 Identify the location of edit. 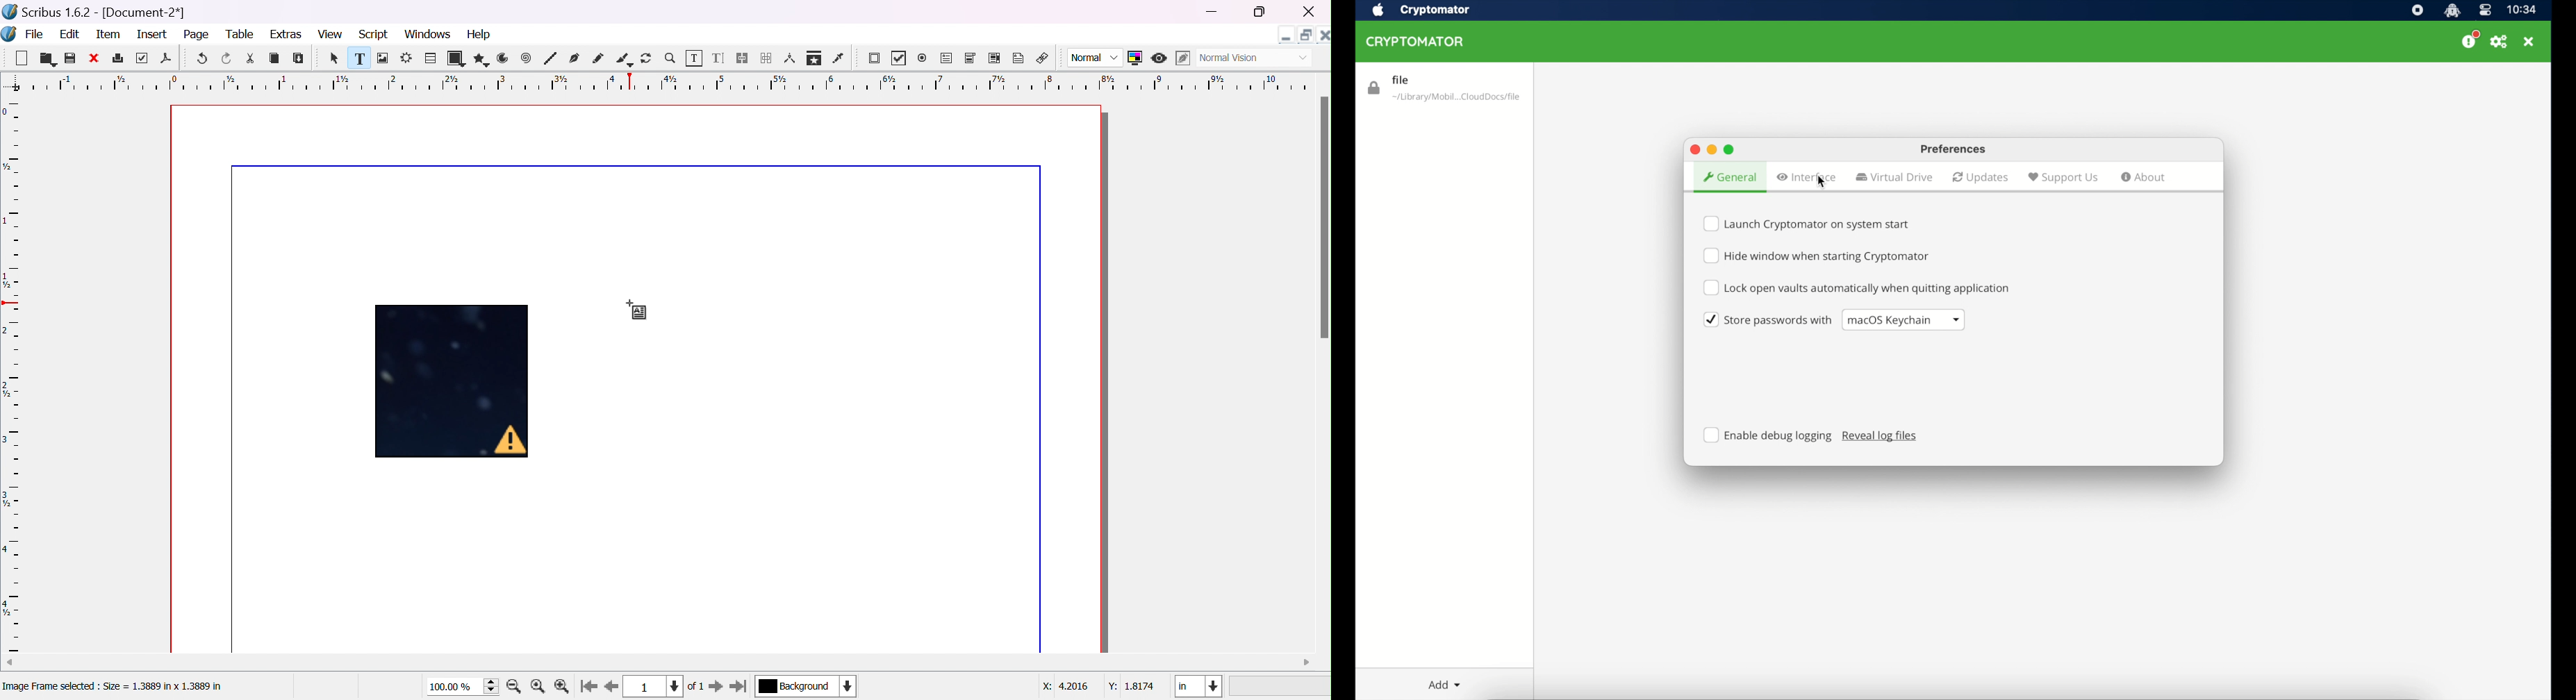
(69, 33).